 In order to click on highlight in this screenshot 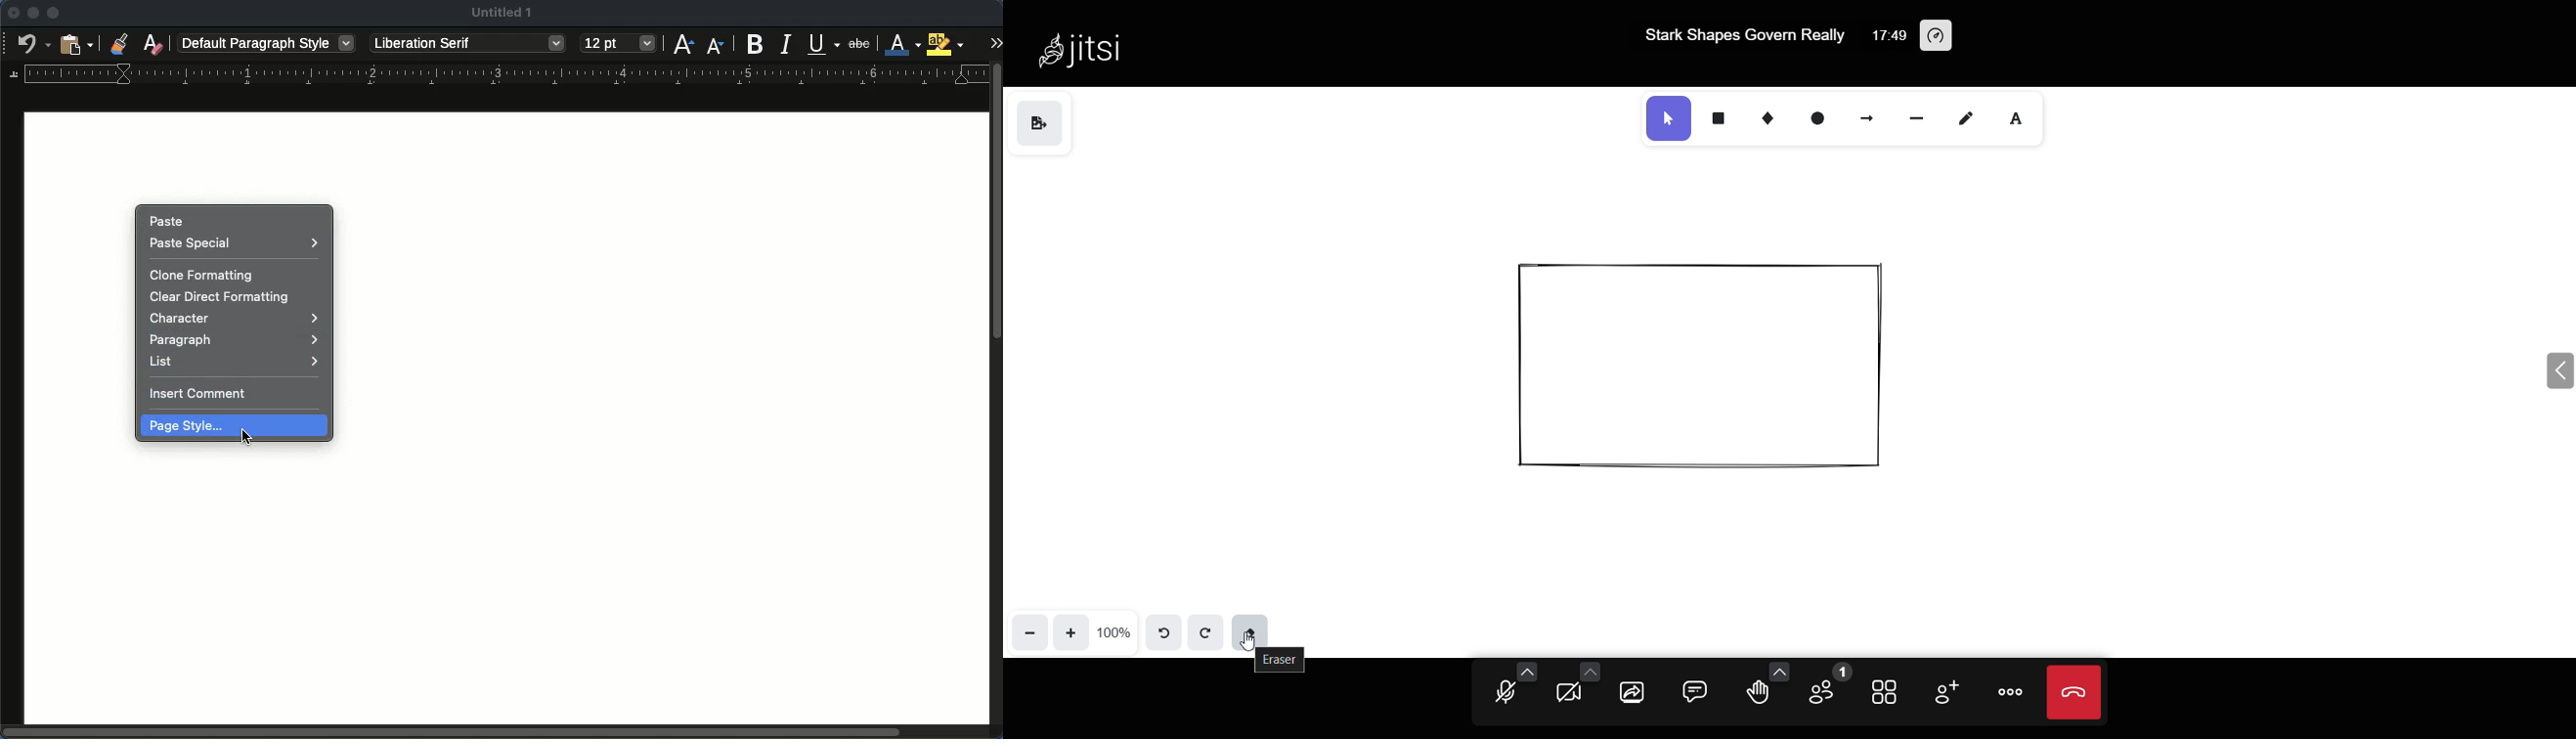, I will do `click(944, 44)`.